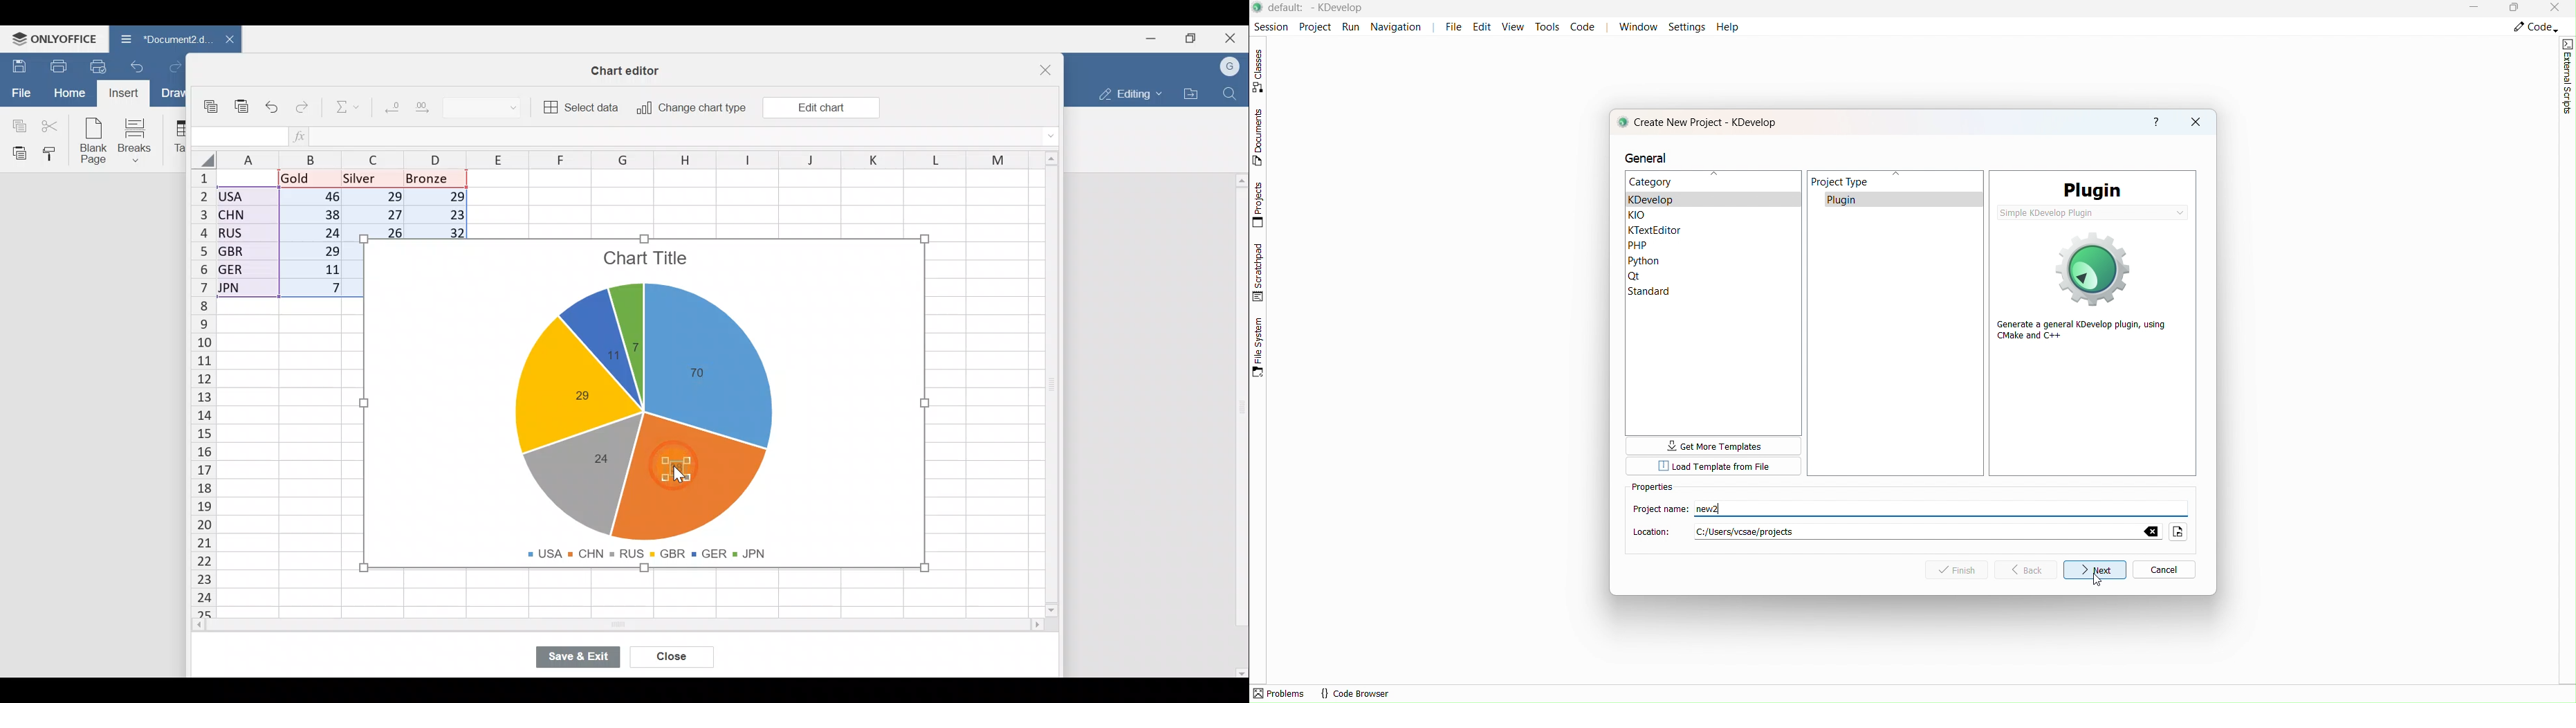 The image size is (2576, 728). I want to click on Select data, so click(580, 105).